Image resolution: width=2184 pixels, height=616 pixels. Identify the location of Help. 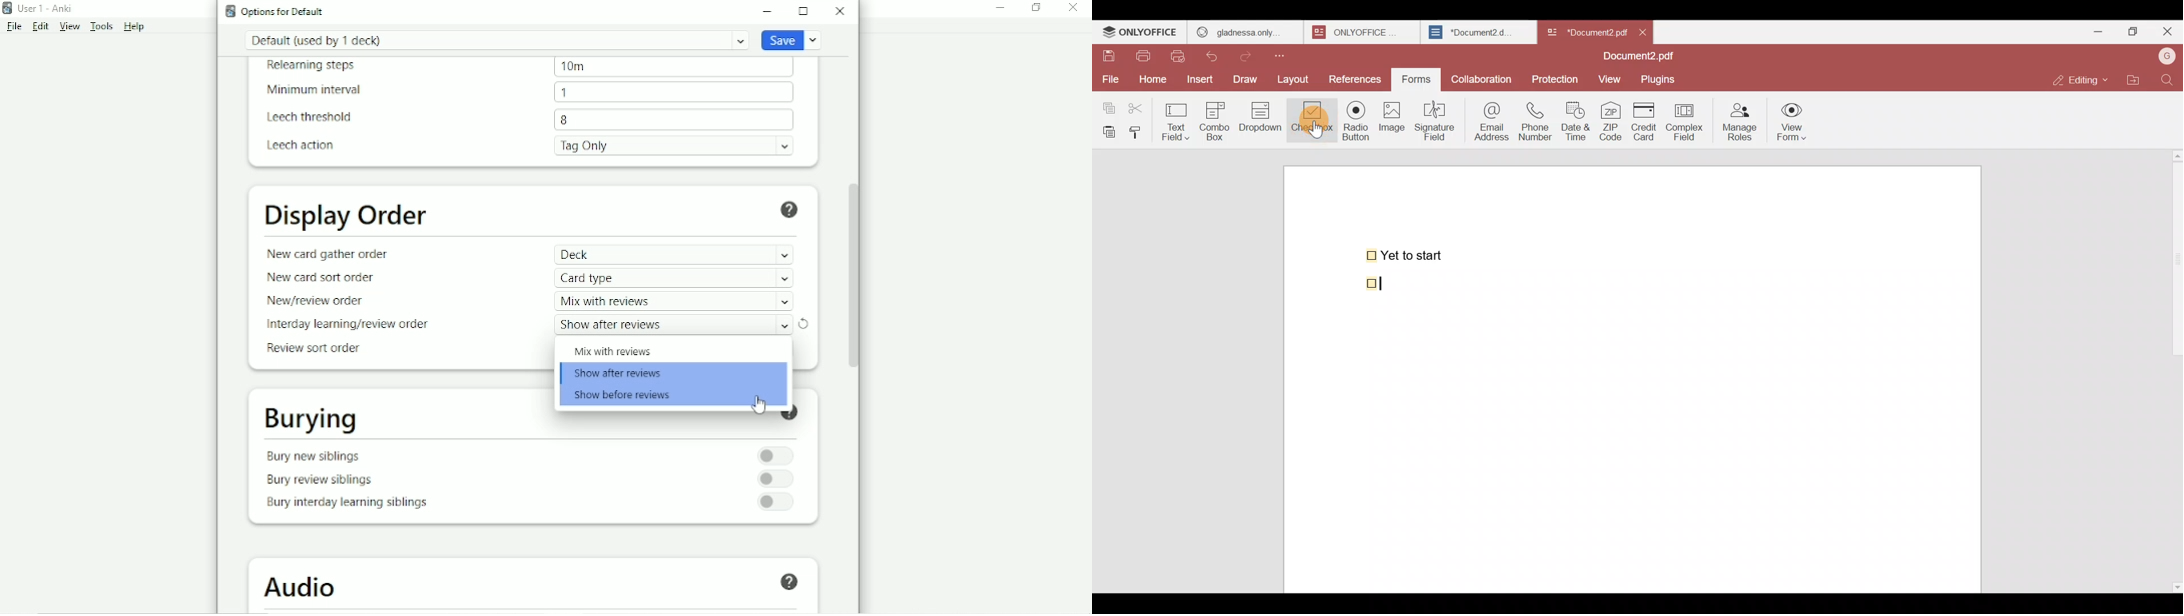
(787, 583).